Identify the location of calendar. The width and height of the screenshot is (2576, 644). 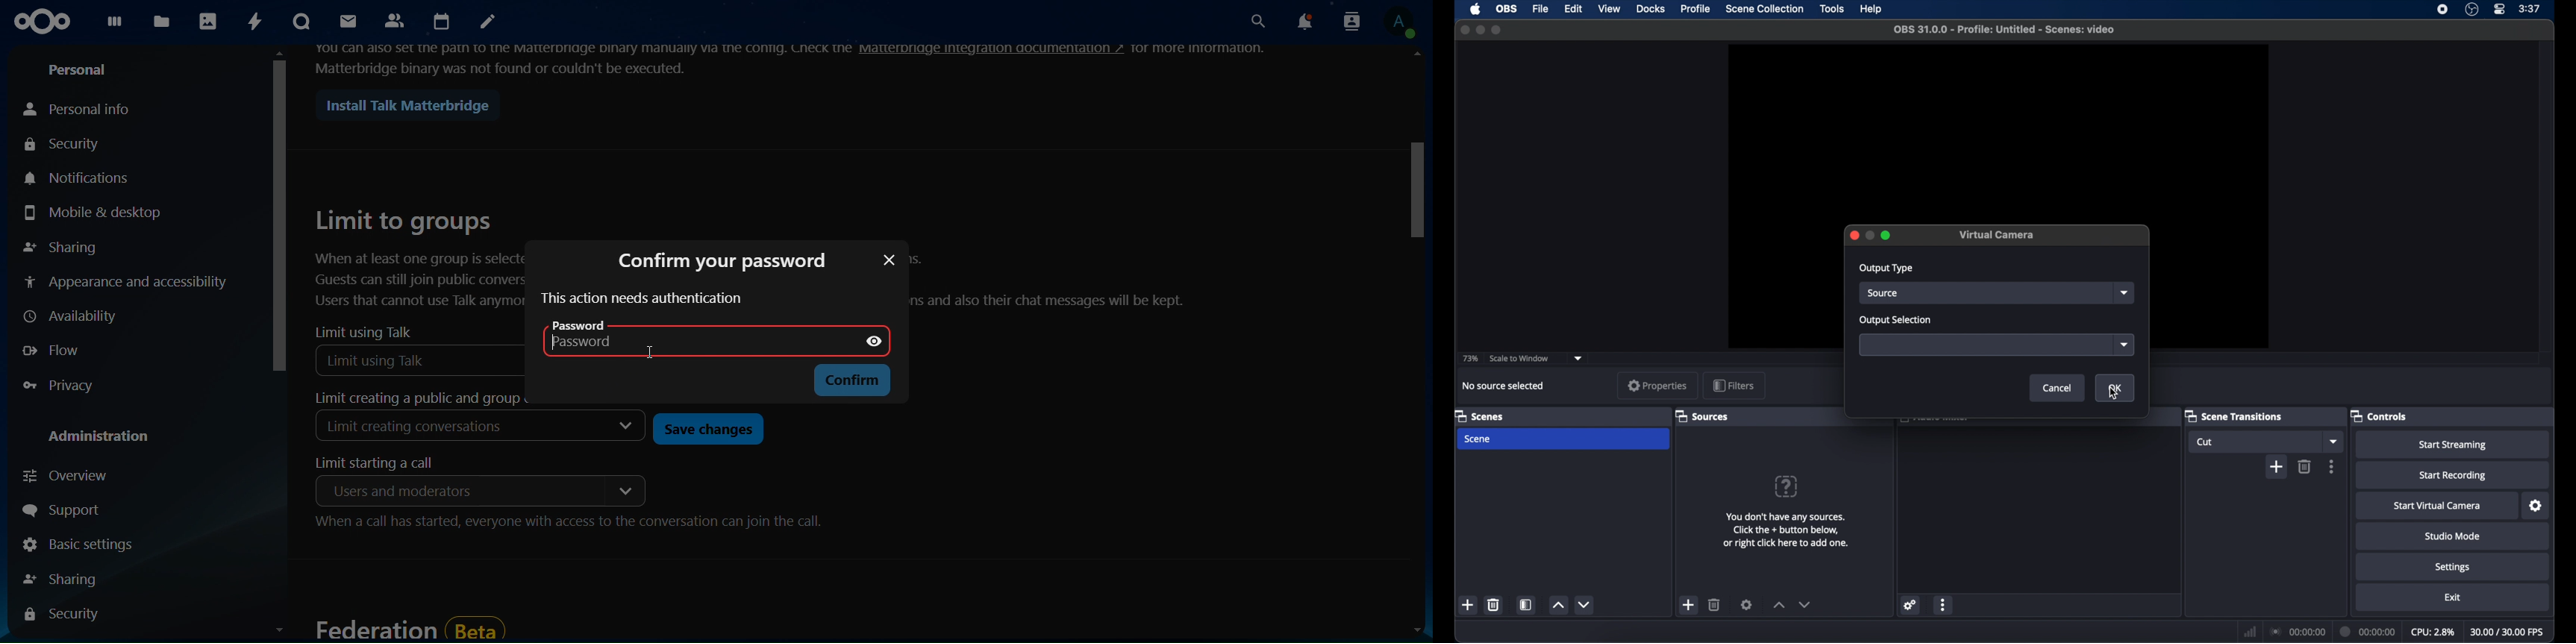
(444, 22).